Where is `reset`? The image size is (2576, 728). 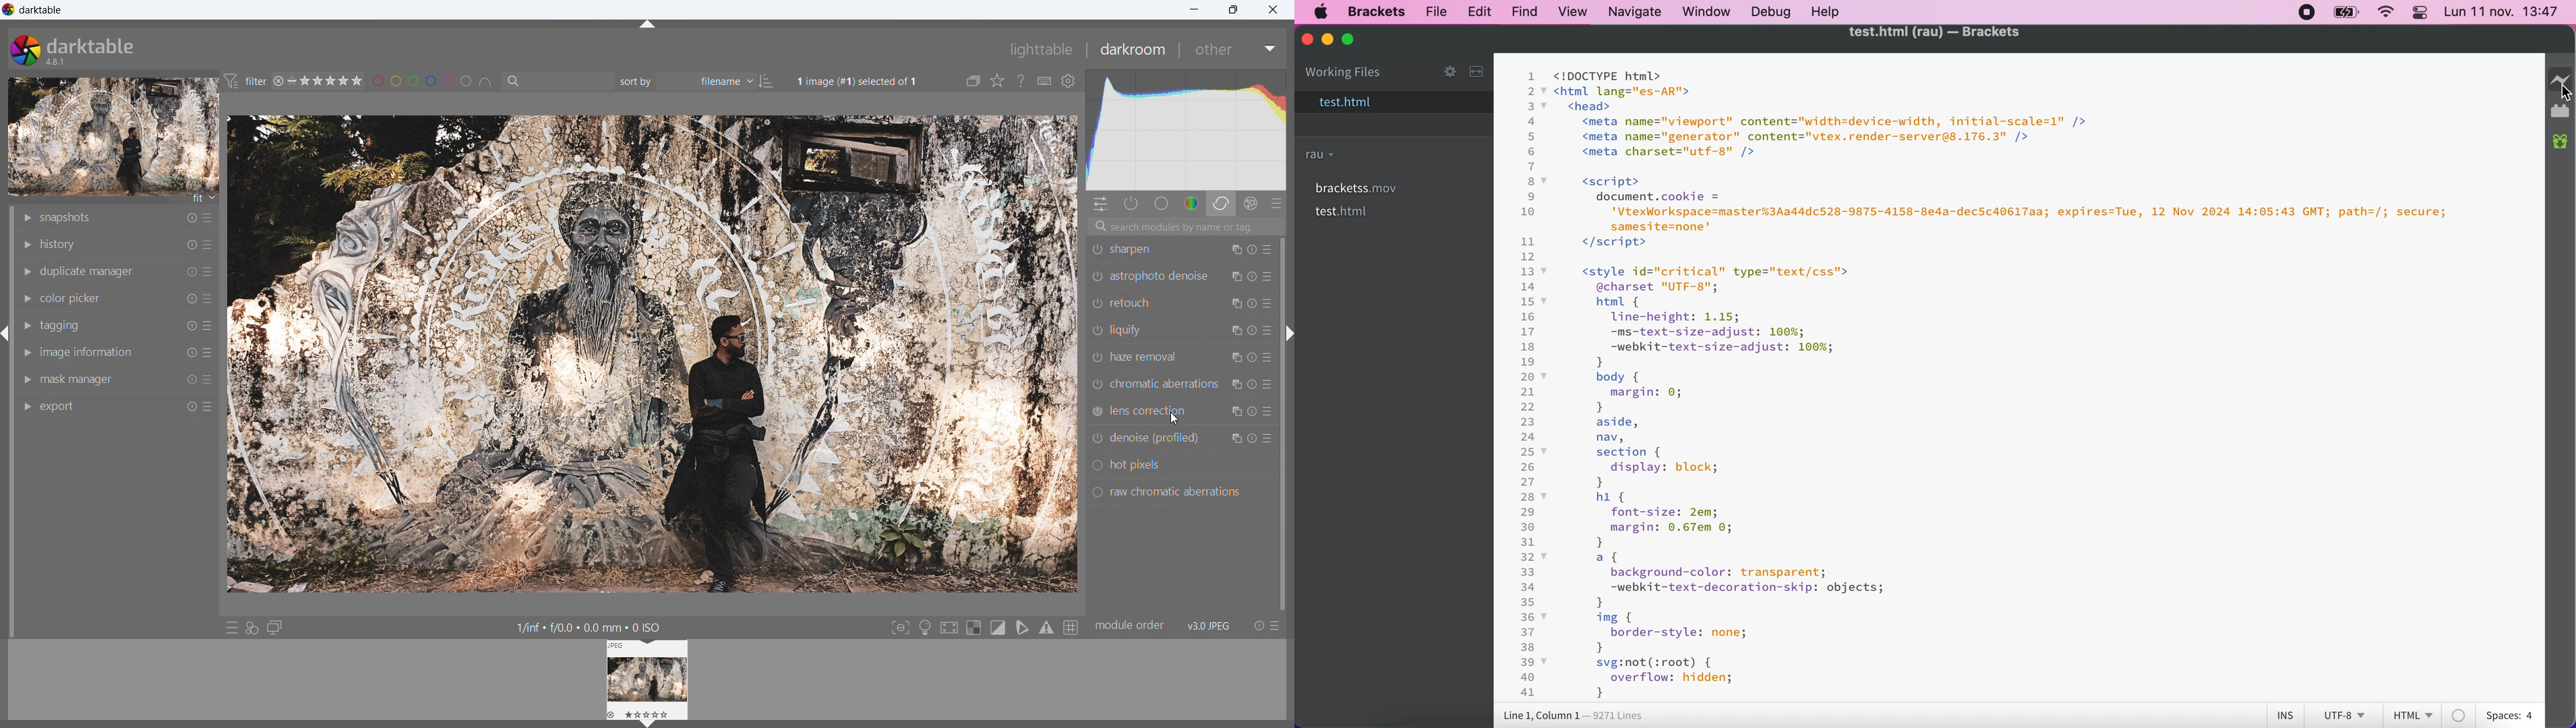 reset is located at coordinates (1254, 277).